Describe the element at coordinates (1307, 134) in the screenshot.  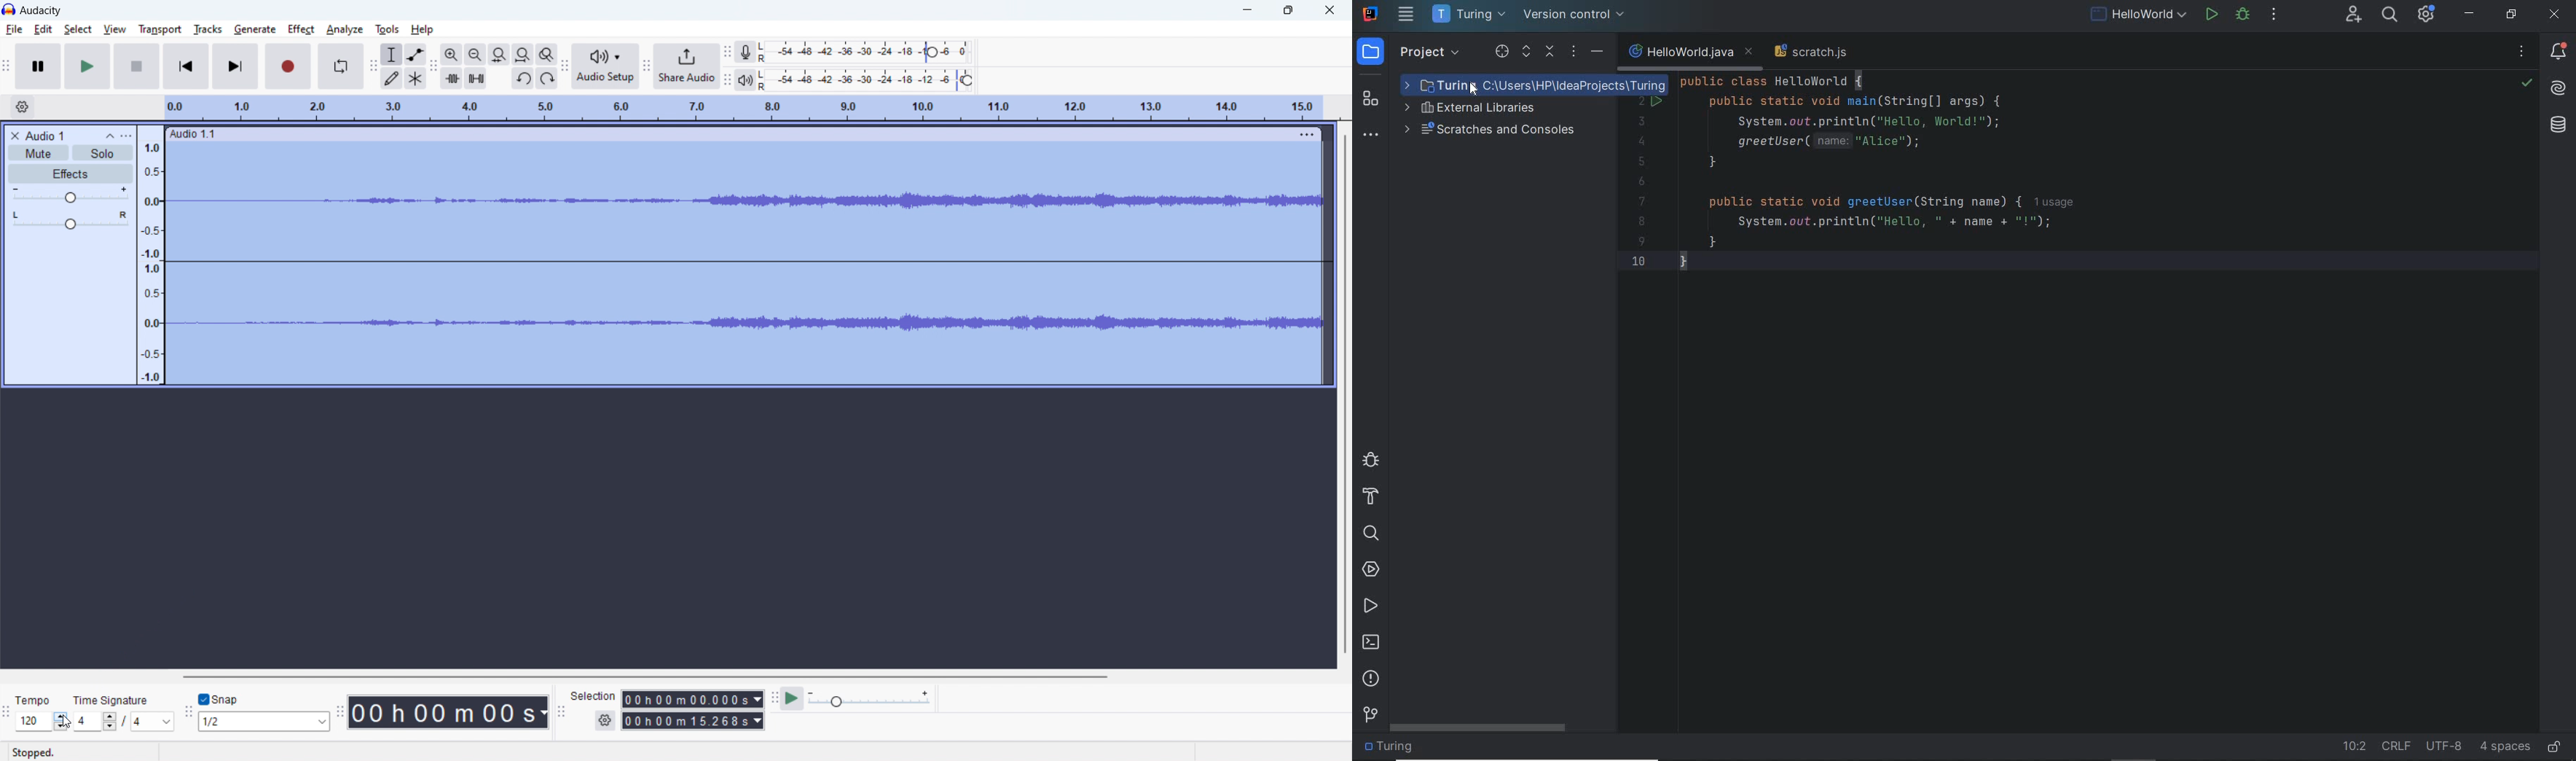
I see `view menu` at that location.